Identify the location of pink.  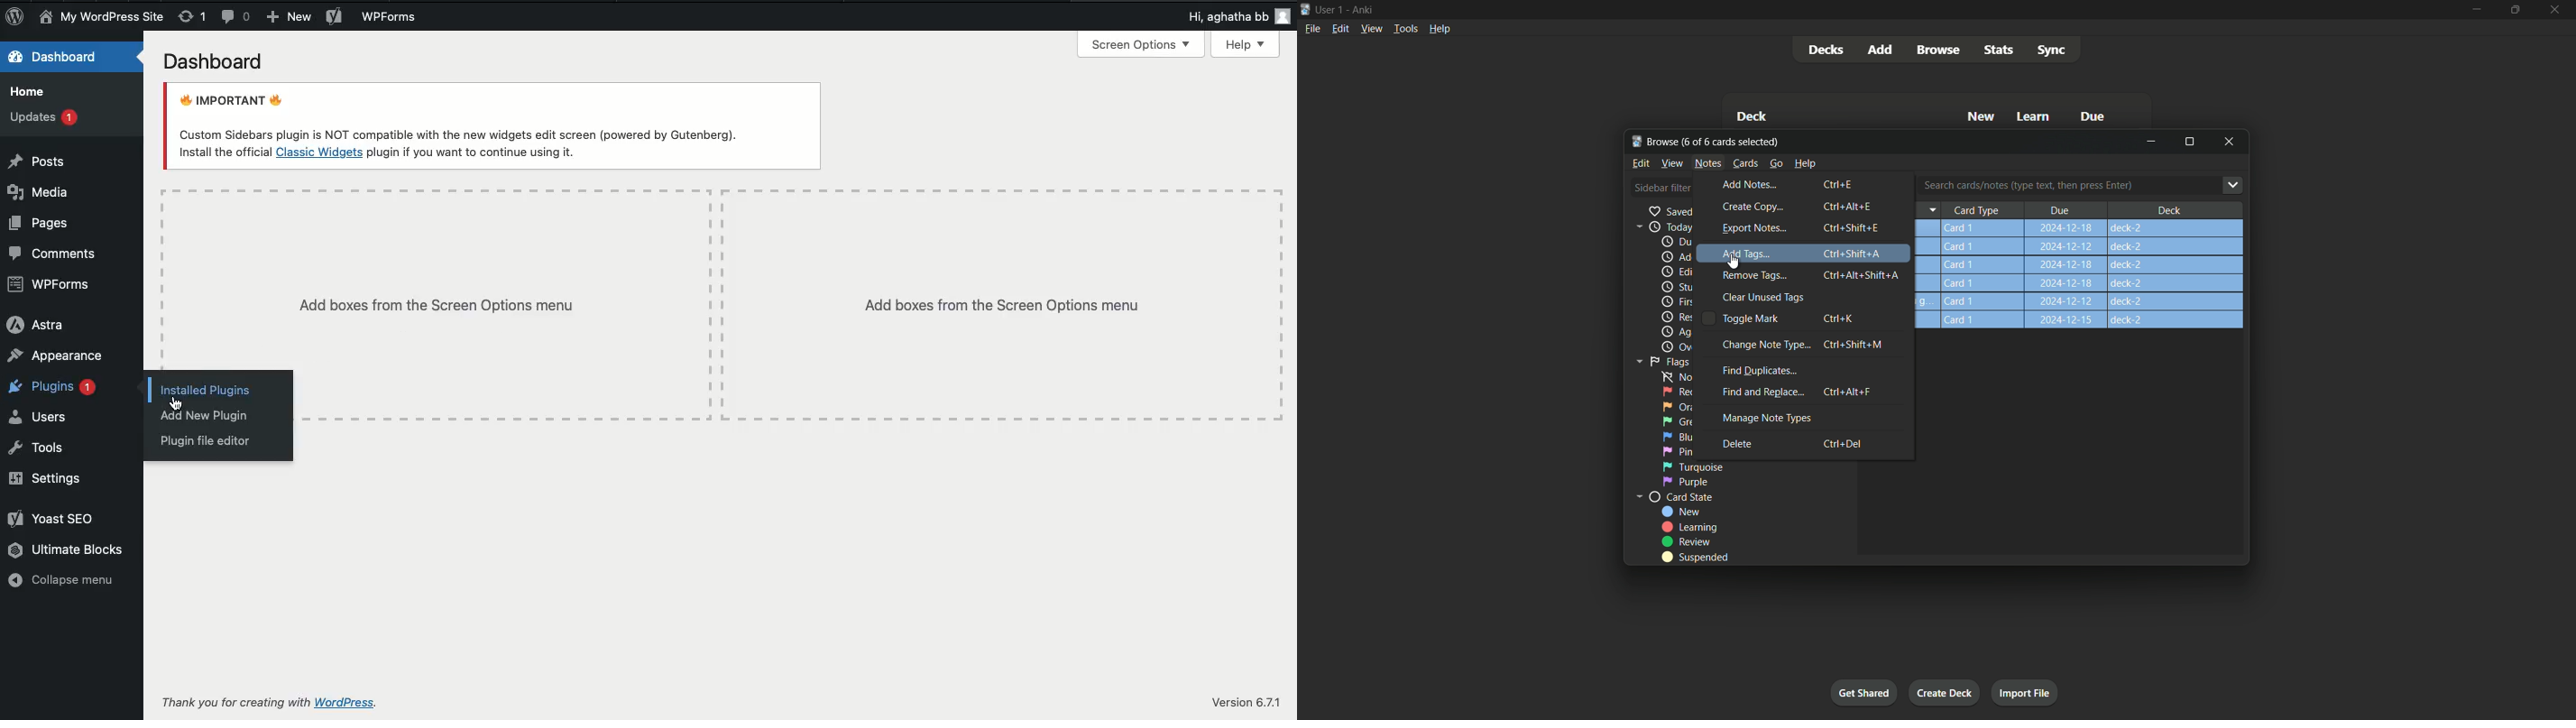
(1681, 451).